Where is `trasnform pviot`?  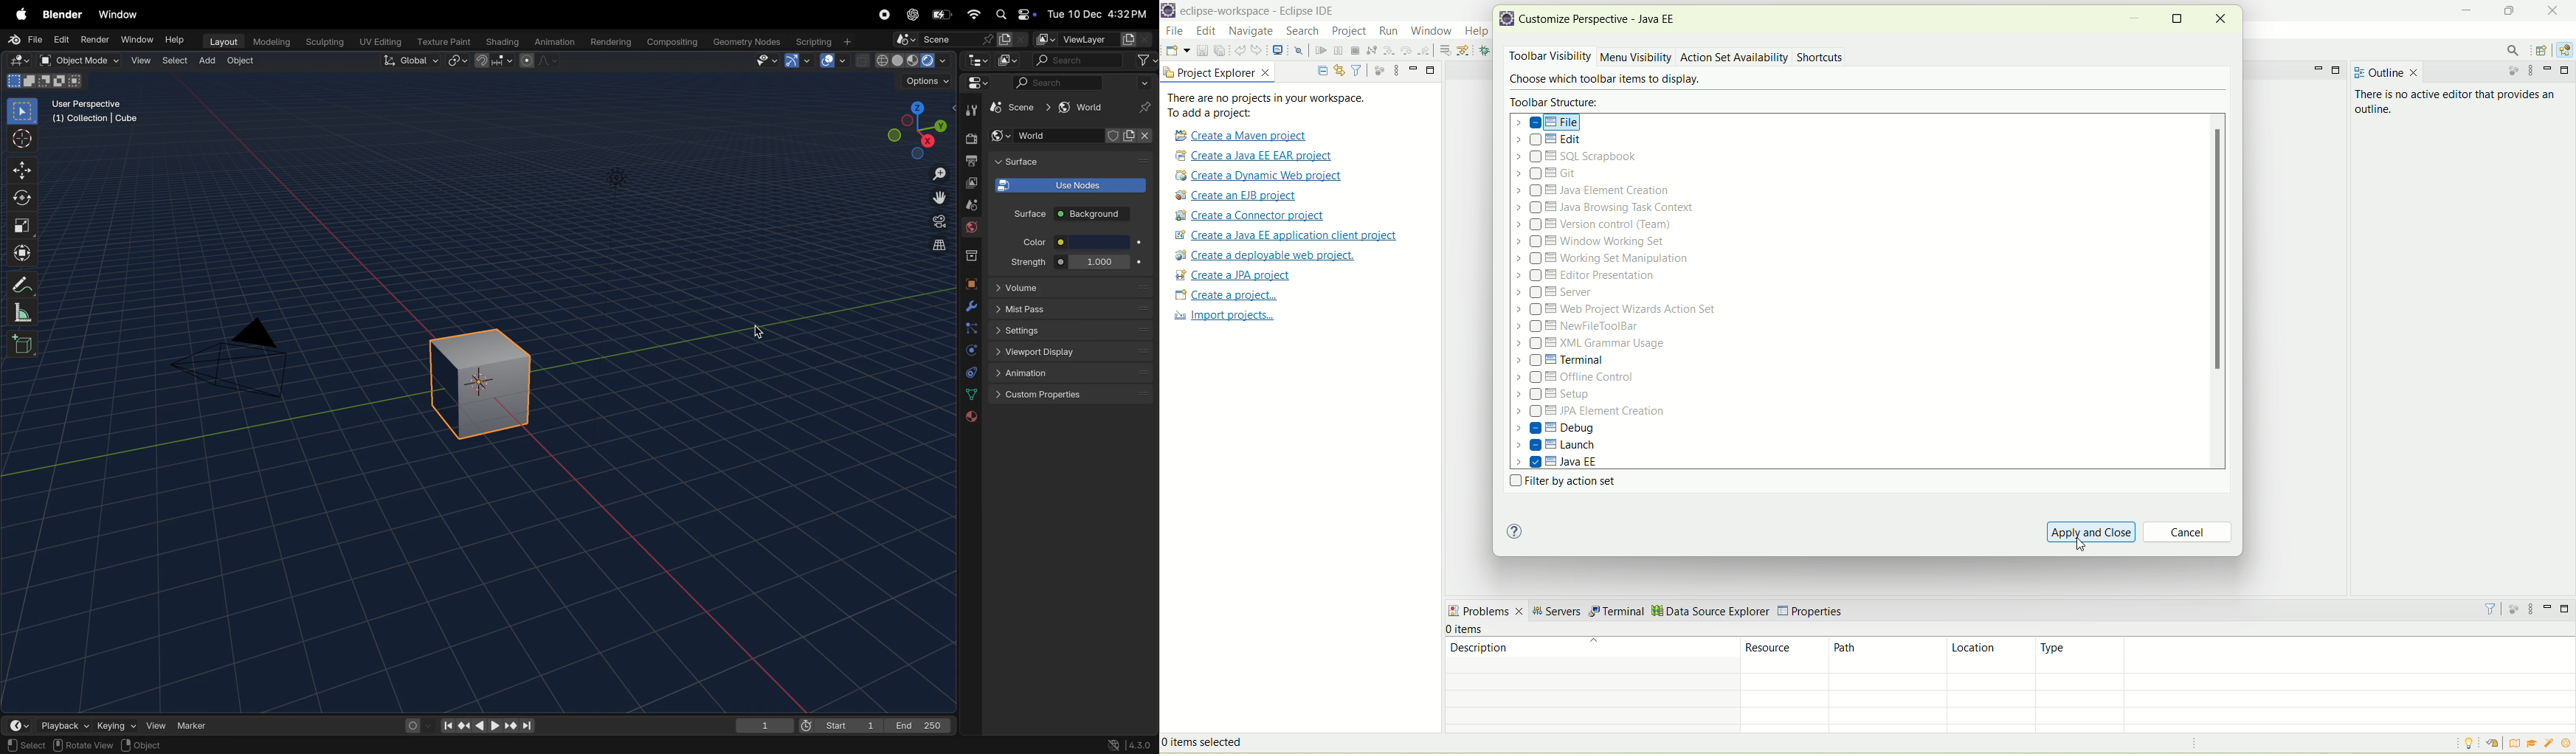 trasnform pviot is located at coordinates (459, 60).